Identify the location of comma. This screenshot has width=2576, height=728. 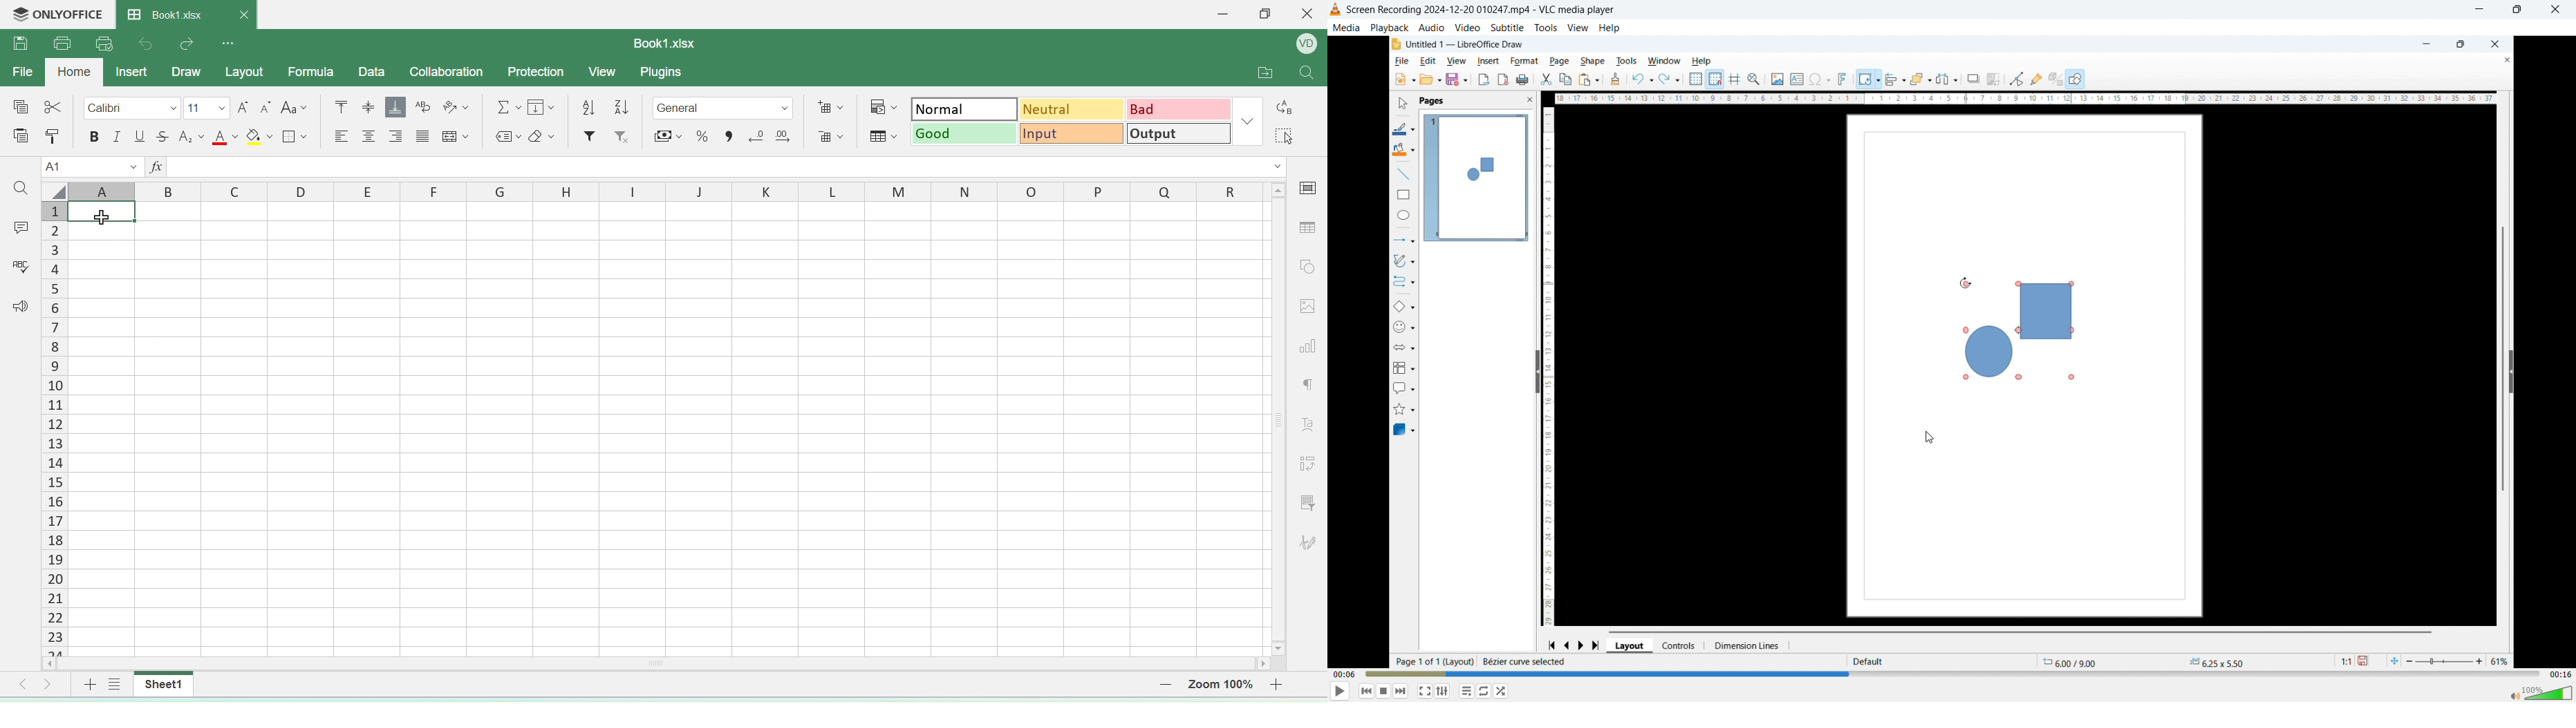
(735, 136).